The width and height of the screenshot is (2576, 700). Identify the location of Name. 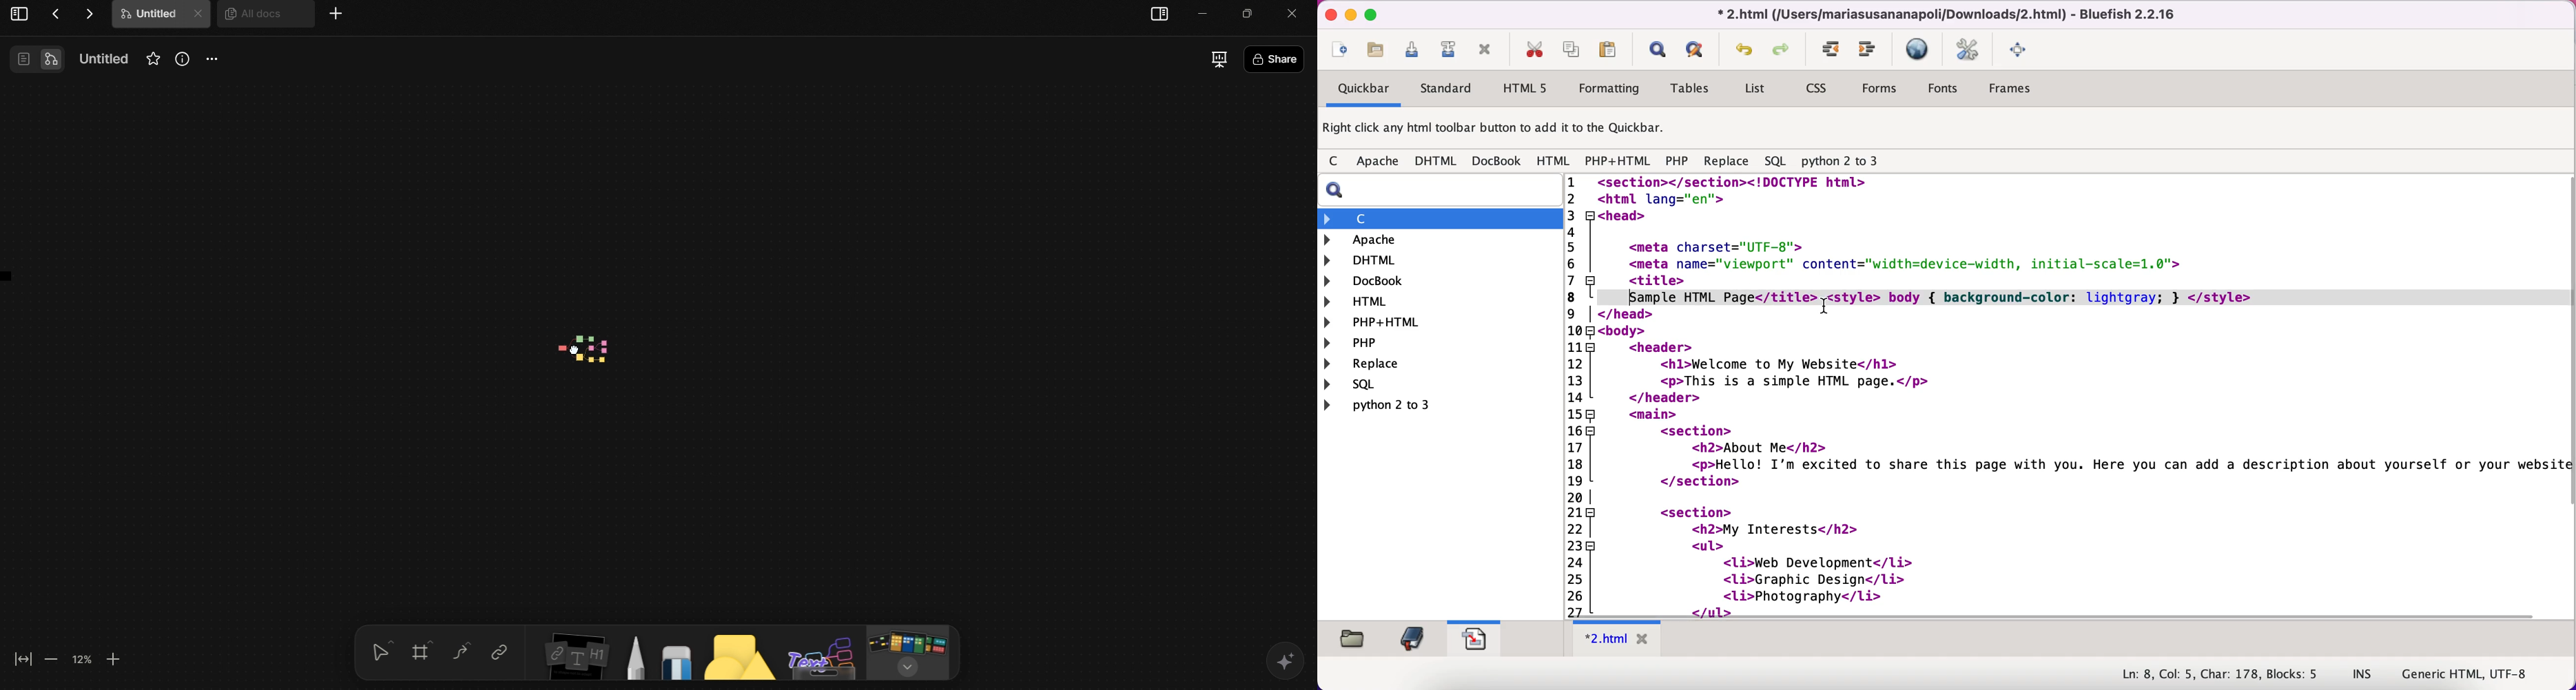
(99, 57).